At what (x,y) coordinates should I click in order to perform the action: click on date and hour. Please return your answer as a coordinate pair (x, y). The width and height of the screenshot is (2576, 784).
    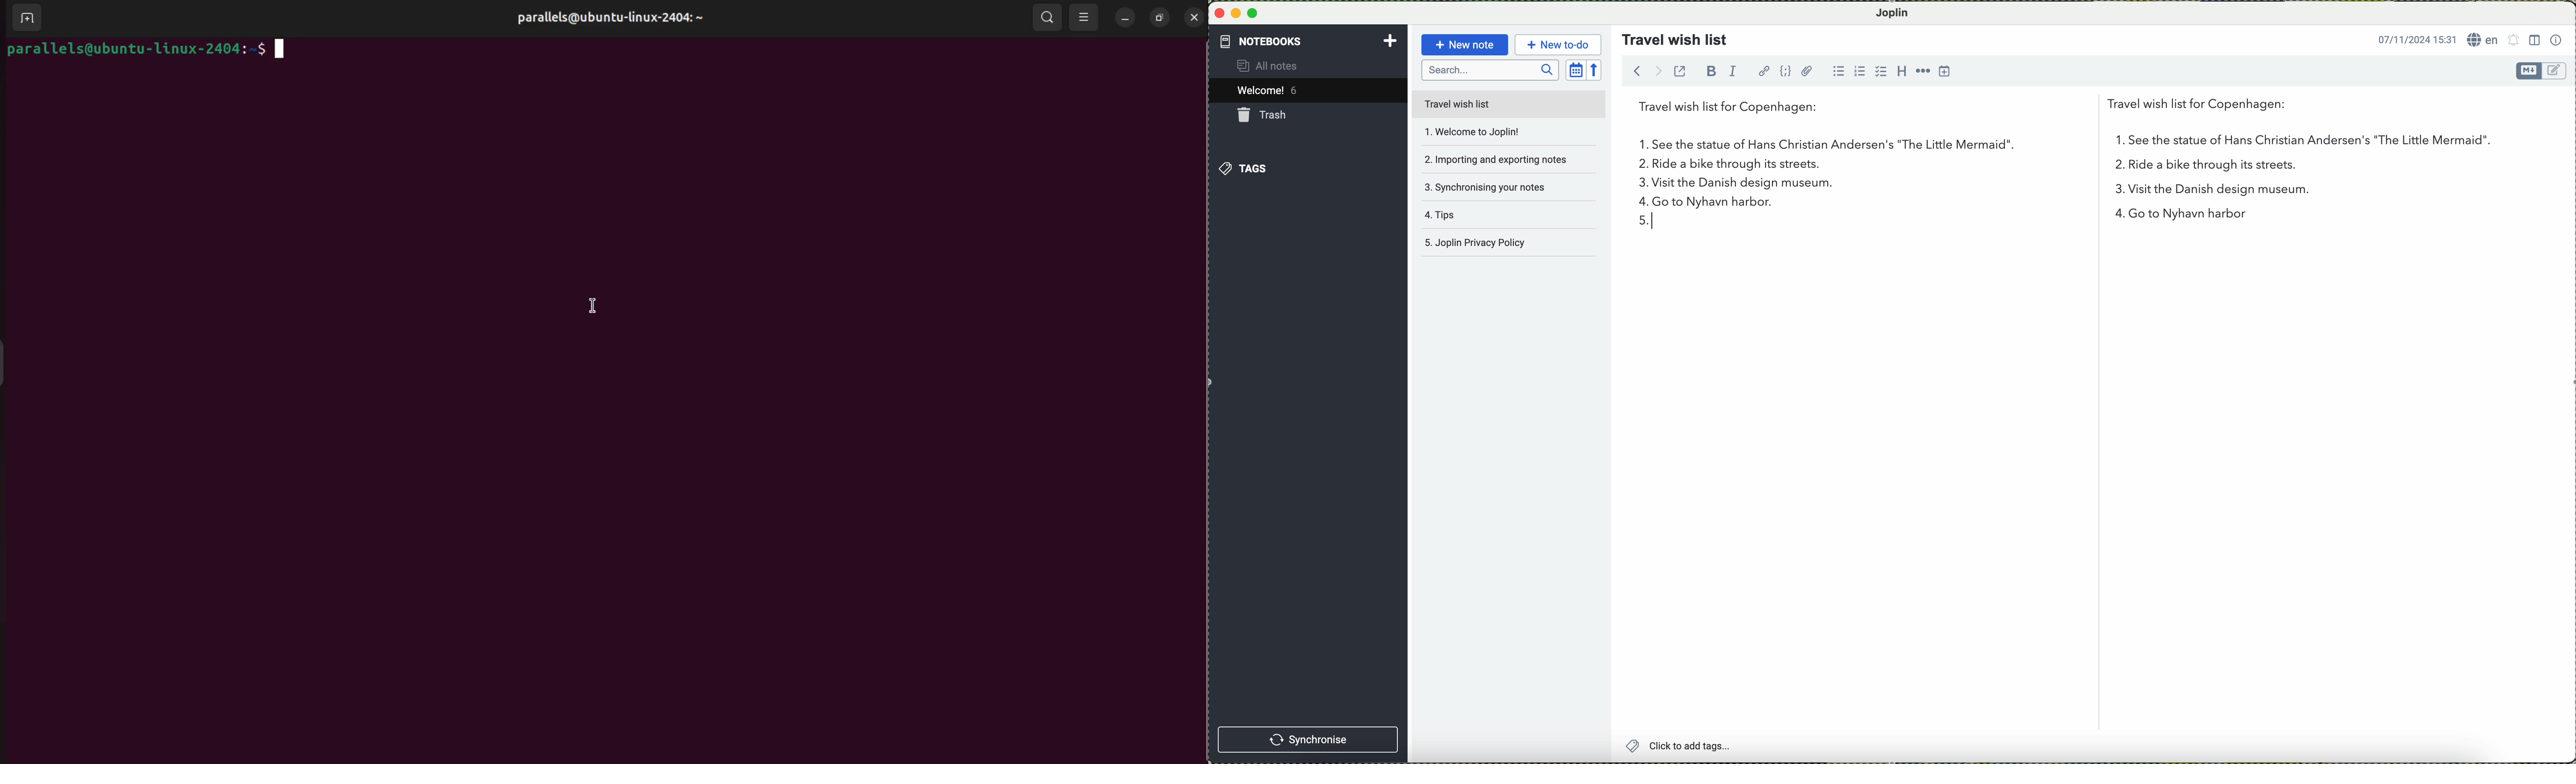
    Looking at the image, I should click on (2414, 38).